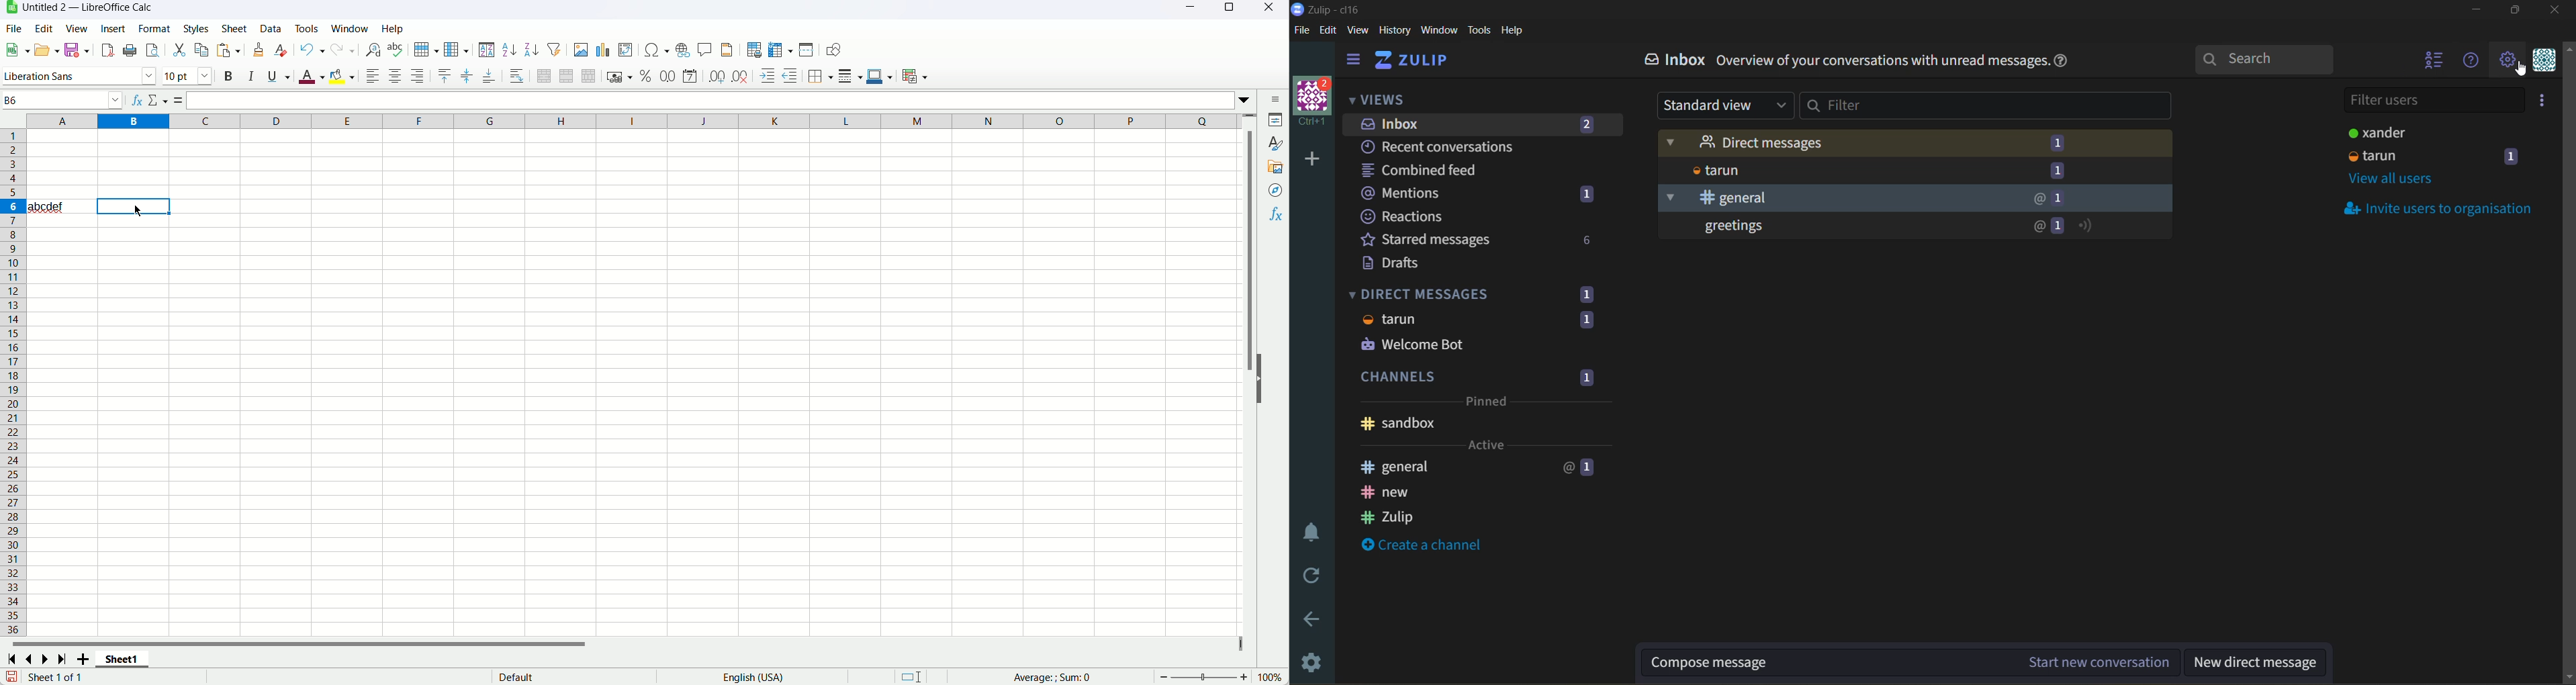  I want to click on underline, so click(279, 77).